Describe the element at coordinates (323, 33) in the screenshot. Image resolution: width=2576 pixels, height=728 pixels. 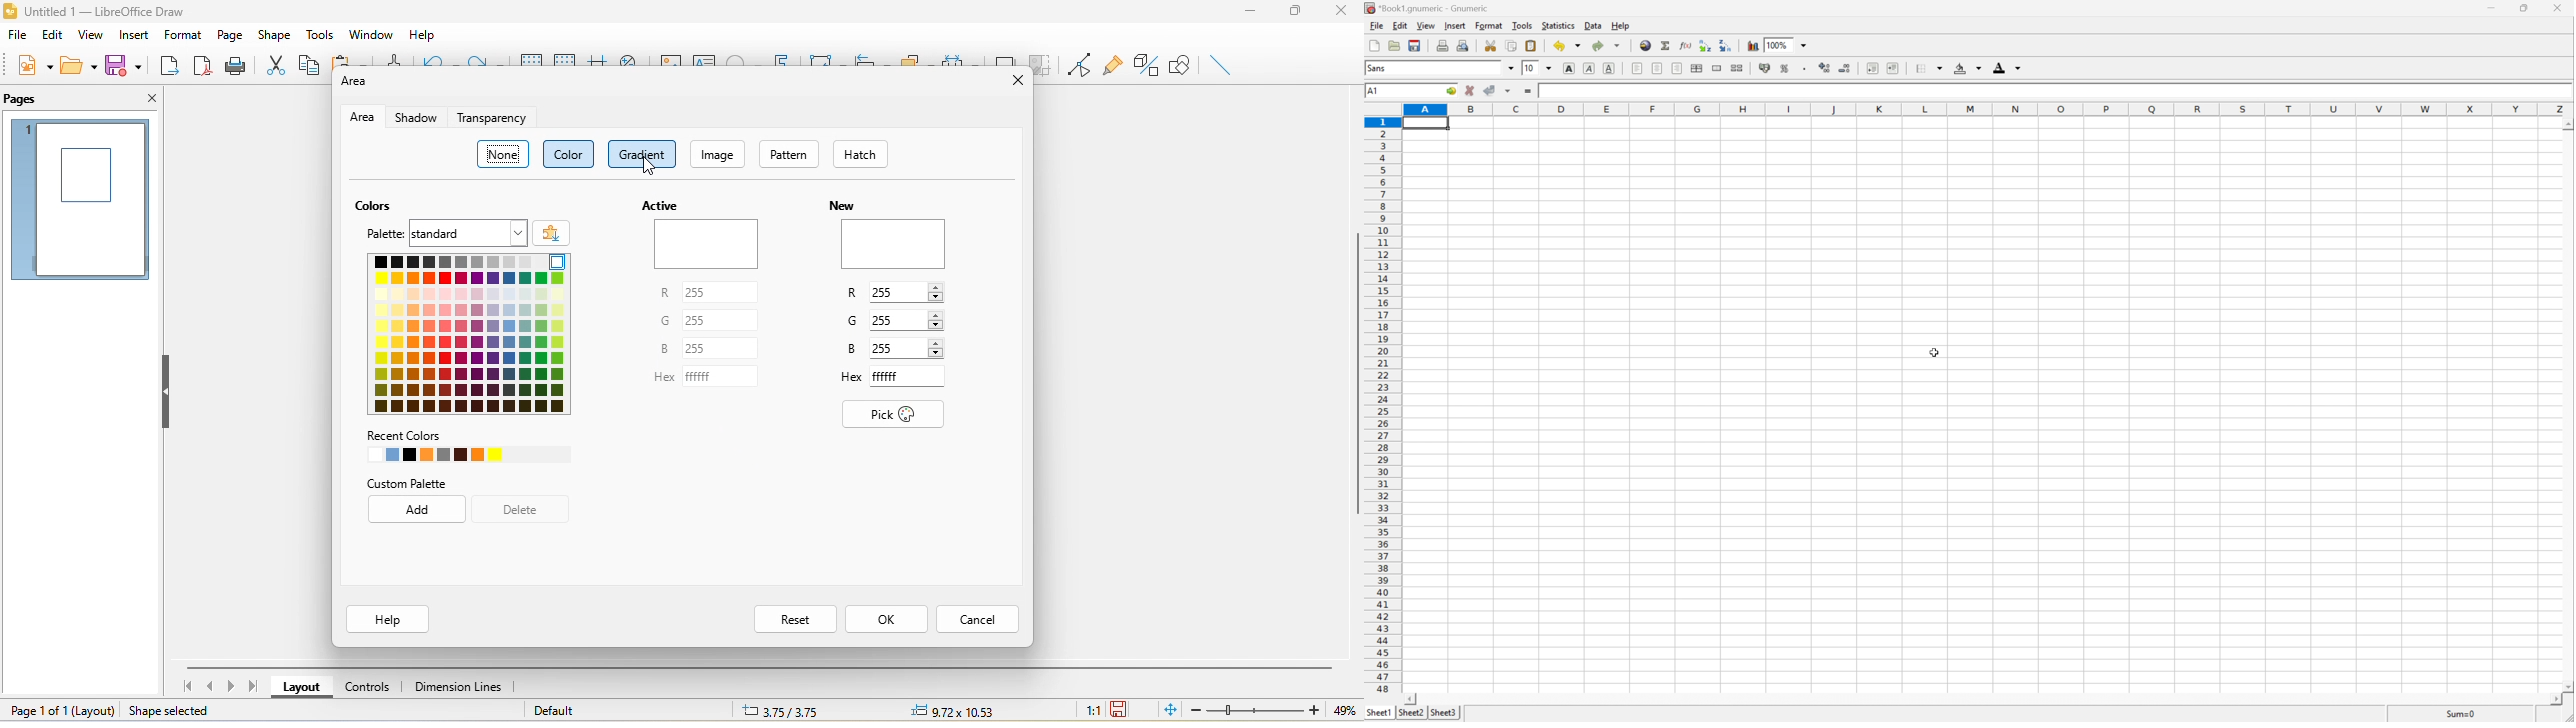
I see `tools` at that location.